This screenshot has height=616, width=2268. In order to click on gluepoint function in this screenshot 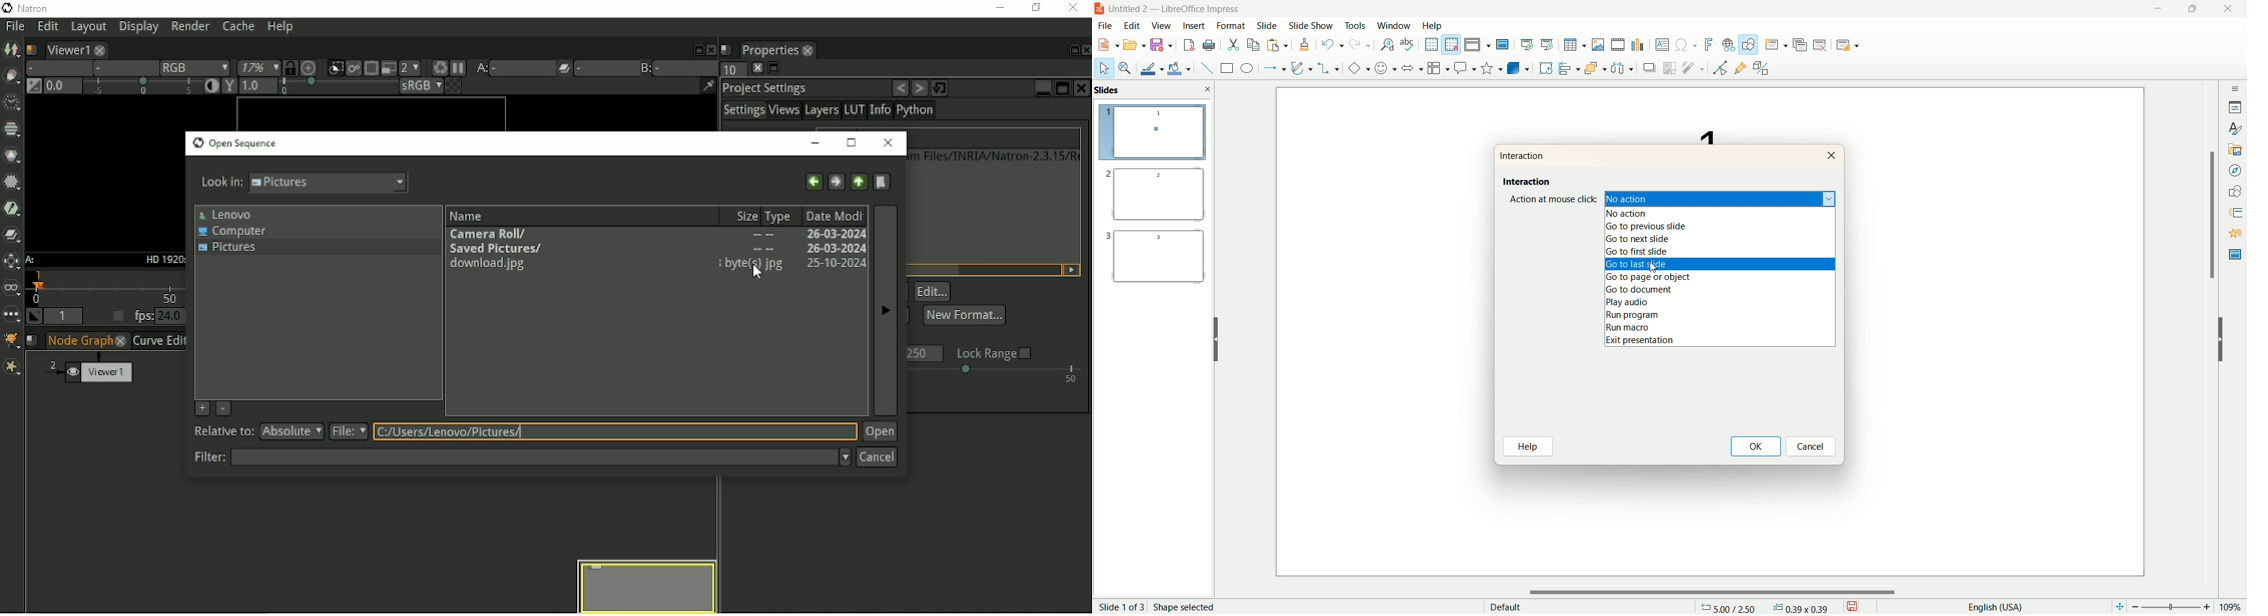, I will do `click(1740, 69)`.